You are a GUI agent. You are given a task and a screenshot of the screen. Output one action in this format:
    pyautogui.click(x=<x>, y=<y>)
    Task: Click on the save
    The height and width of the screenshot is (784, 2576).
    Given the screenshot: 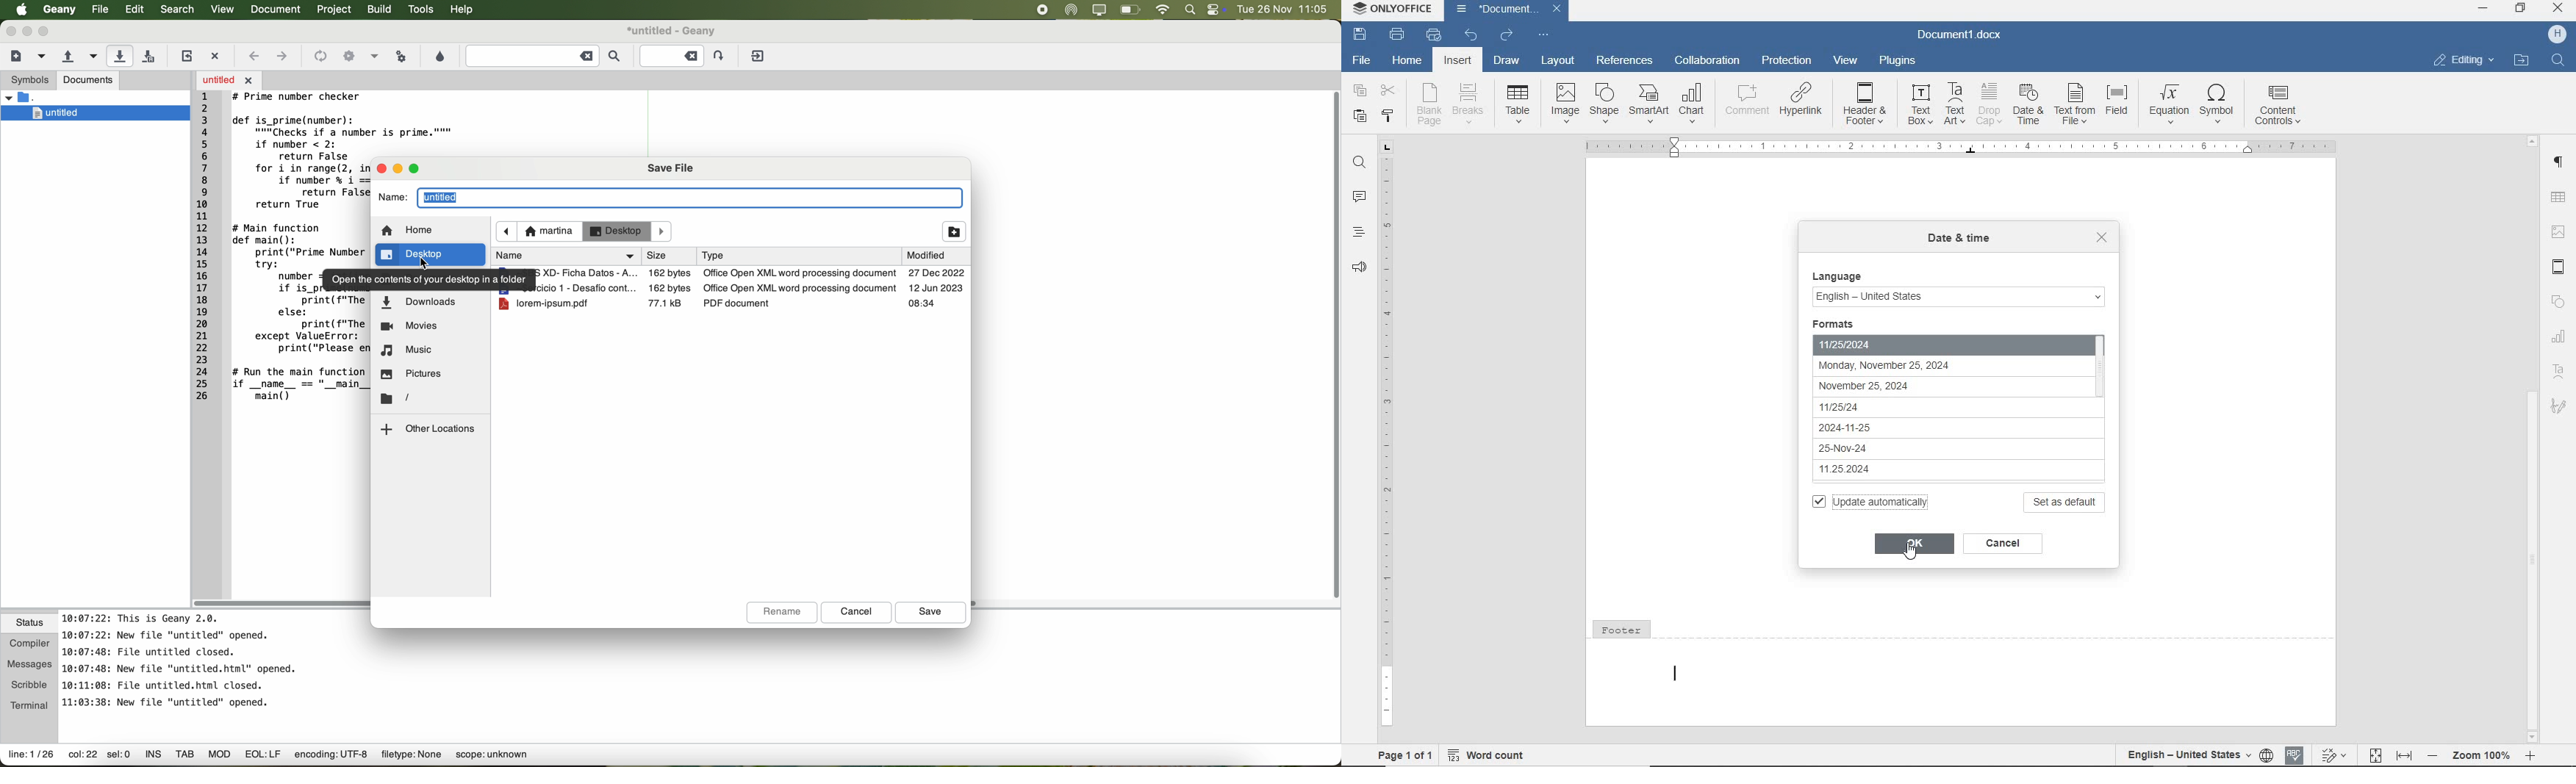 What is the action you would take?
    pyautogui.click(x=1359, y=34)
    